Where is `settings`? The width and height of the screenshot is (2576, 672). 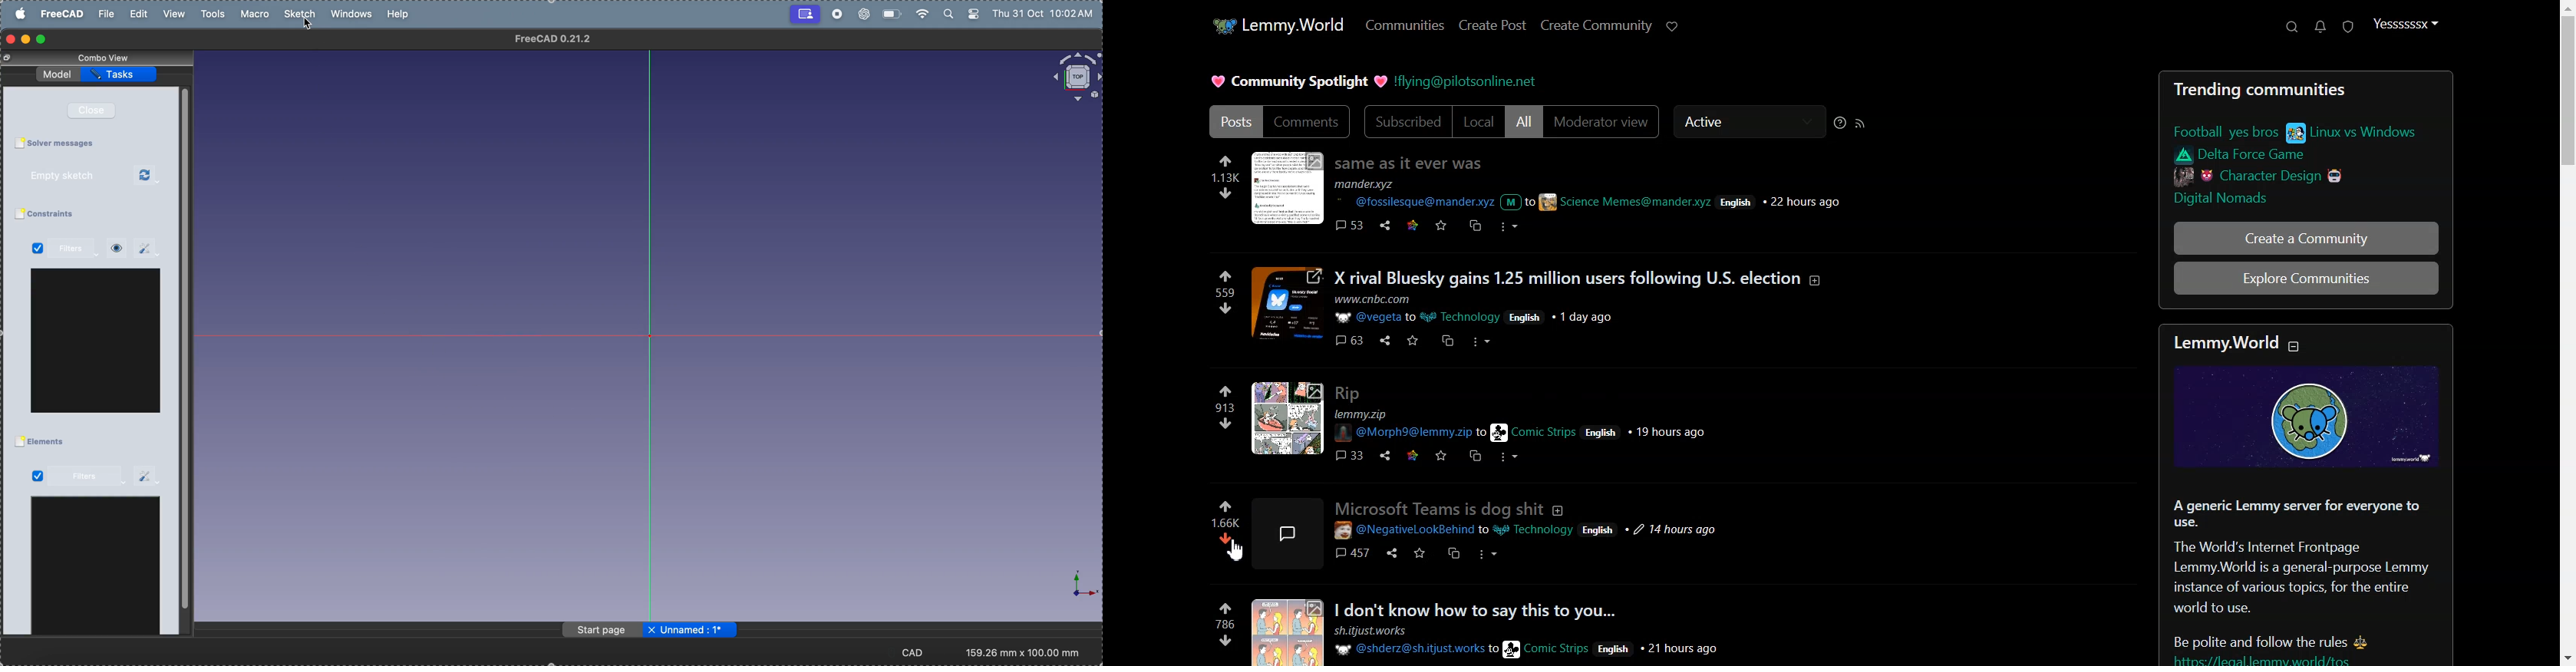 settings is located at coordinates (148, 475).